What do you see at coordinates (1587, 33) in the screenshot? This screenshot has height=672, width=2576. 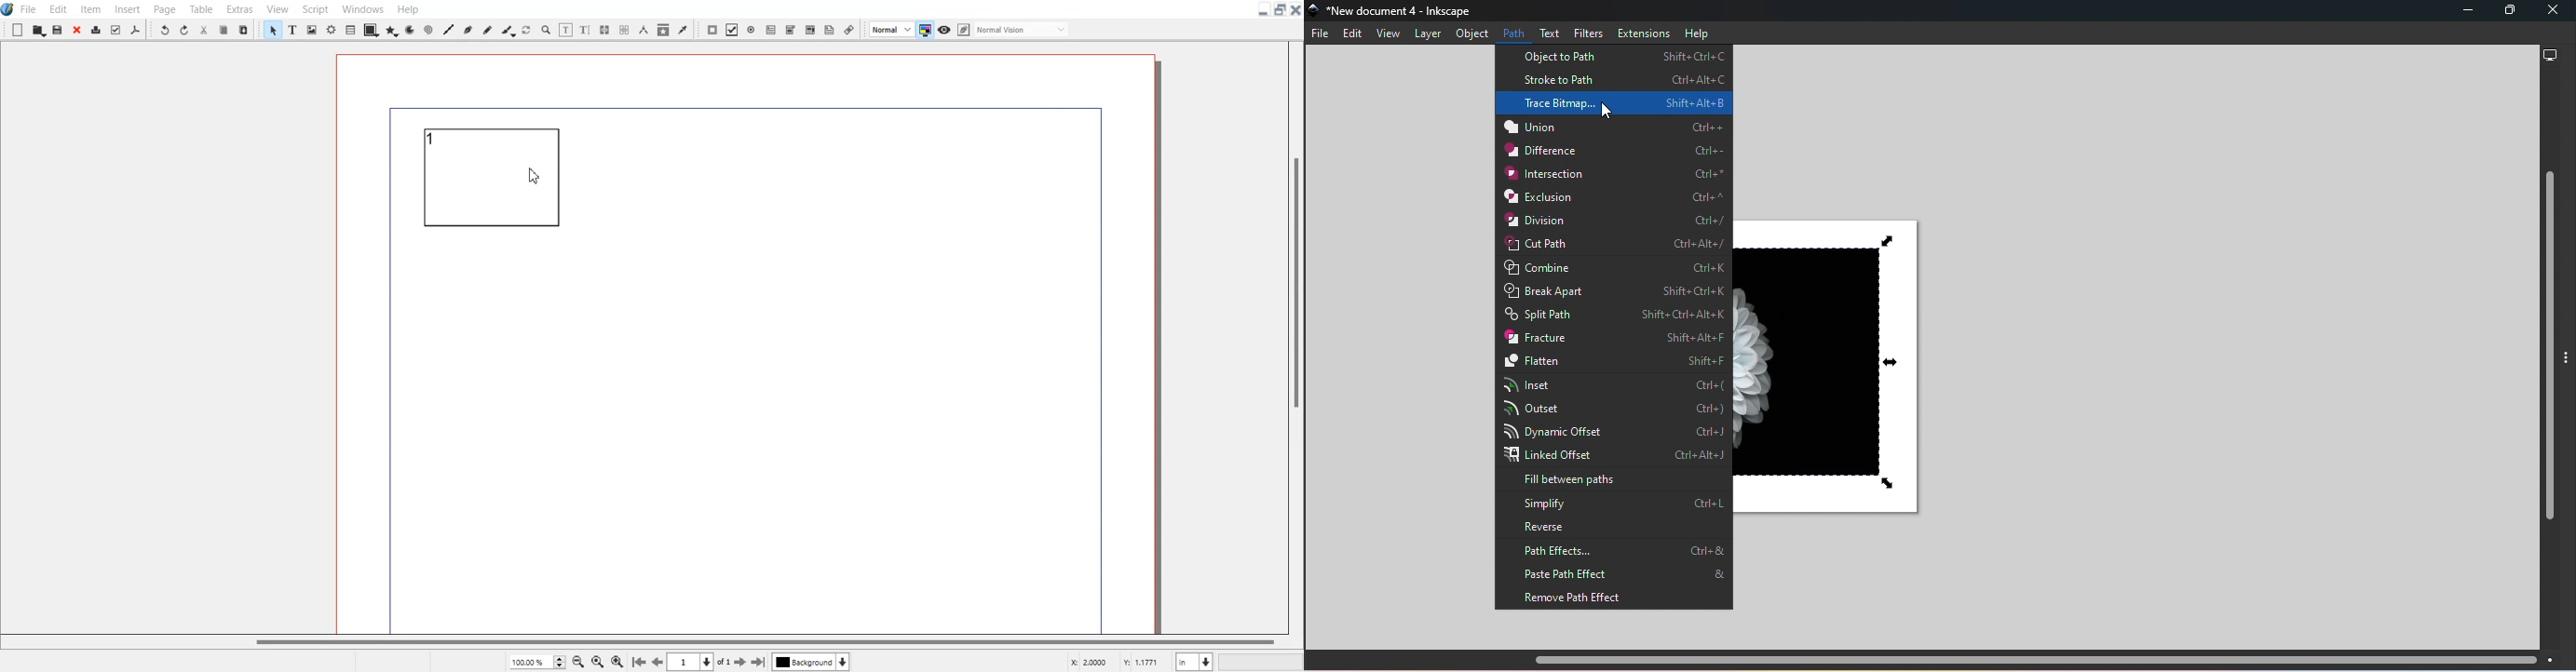 I see `Filters` at bounding box center [1587, 33].